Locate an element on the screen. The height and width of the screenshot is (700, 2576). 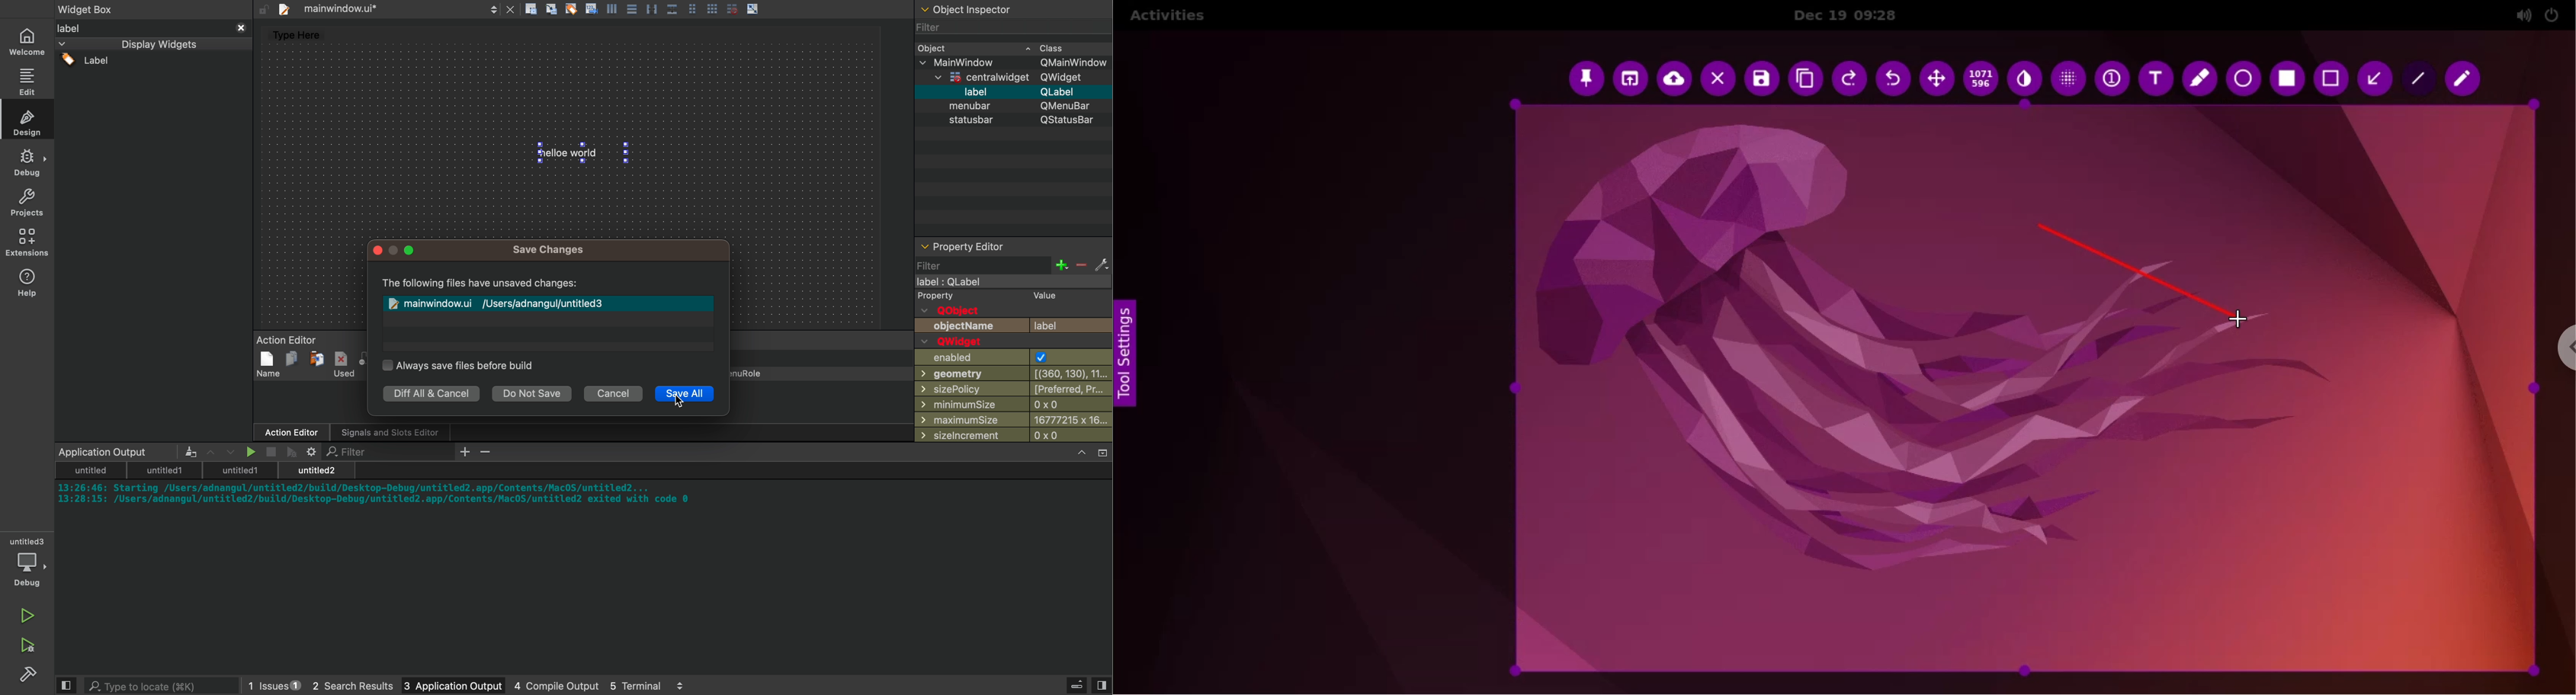
1 issues is located at coordinates (268, 683).